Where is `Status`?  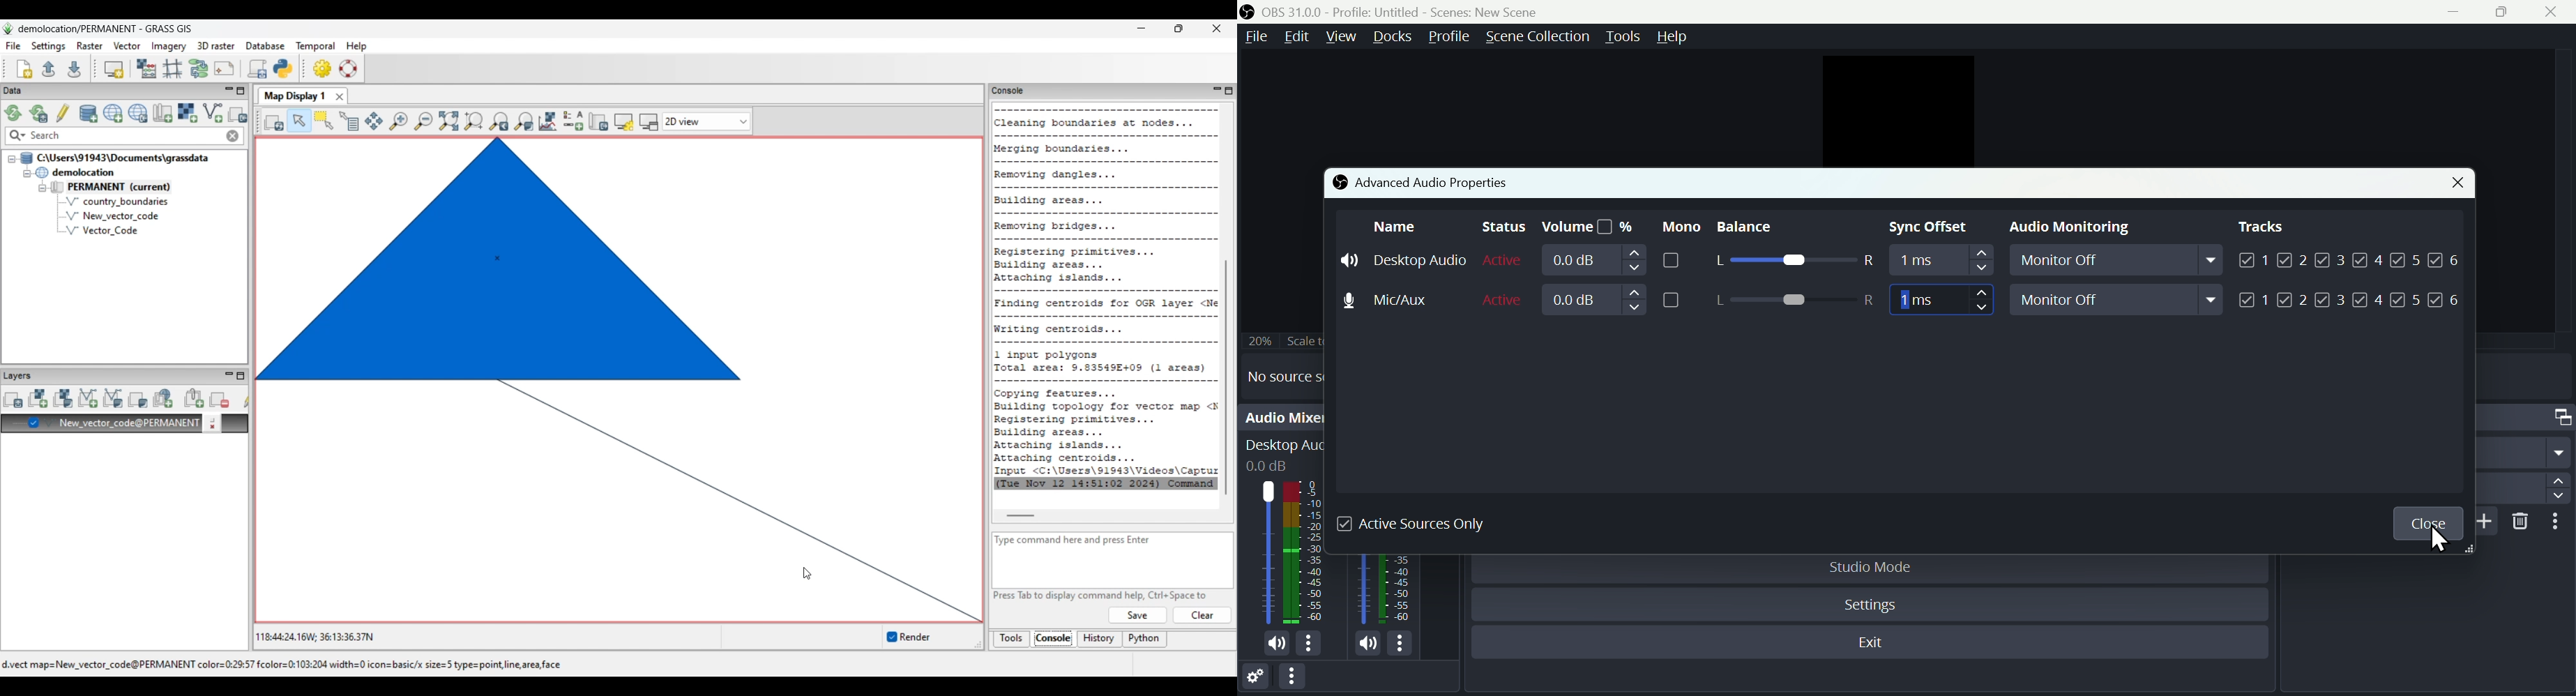
Status is located at coordinates (1500, 227).